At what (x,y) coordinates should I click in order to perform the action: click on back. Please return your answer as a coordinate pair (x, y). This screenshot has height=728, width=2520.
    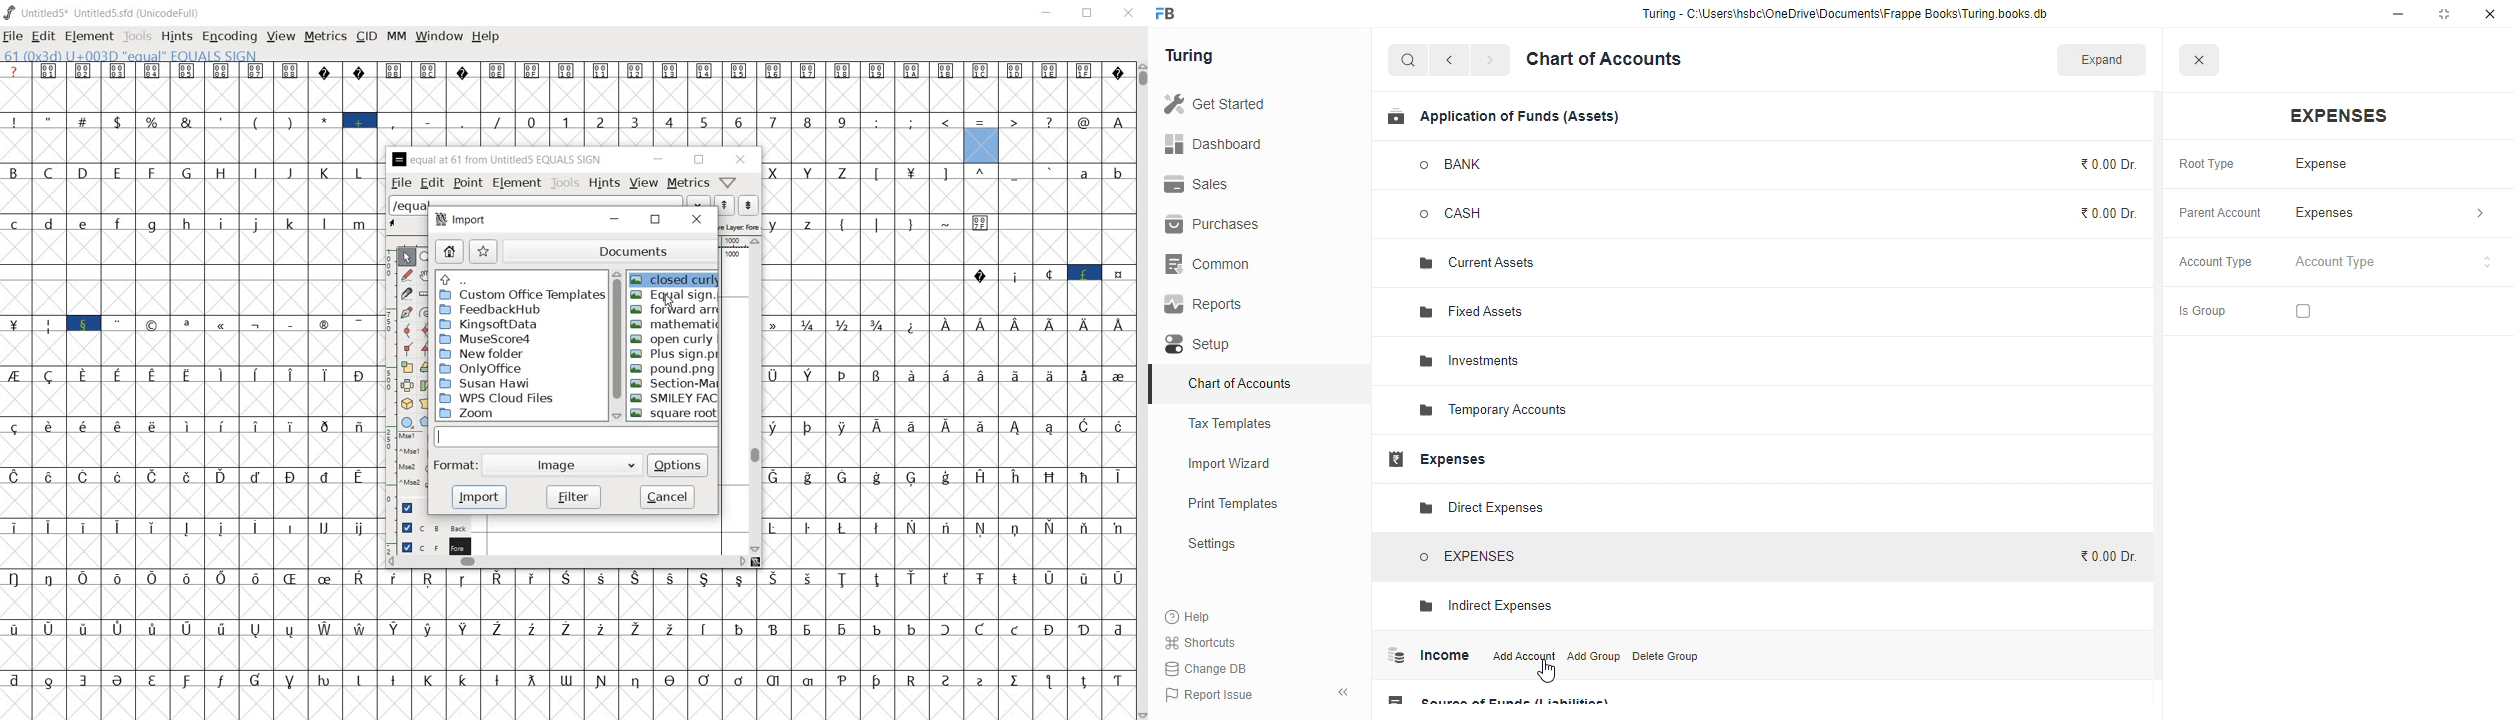
    Looking at the image, I should click on (1449, 60).